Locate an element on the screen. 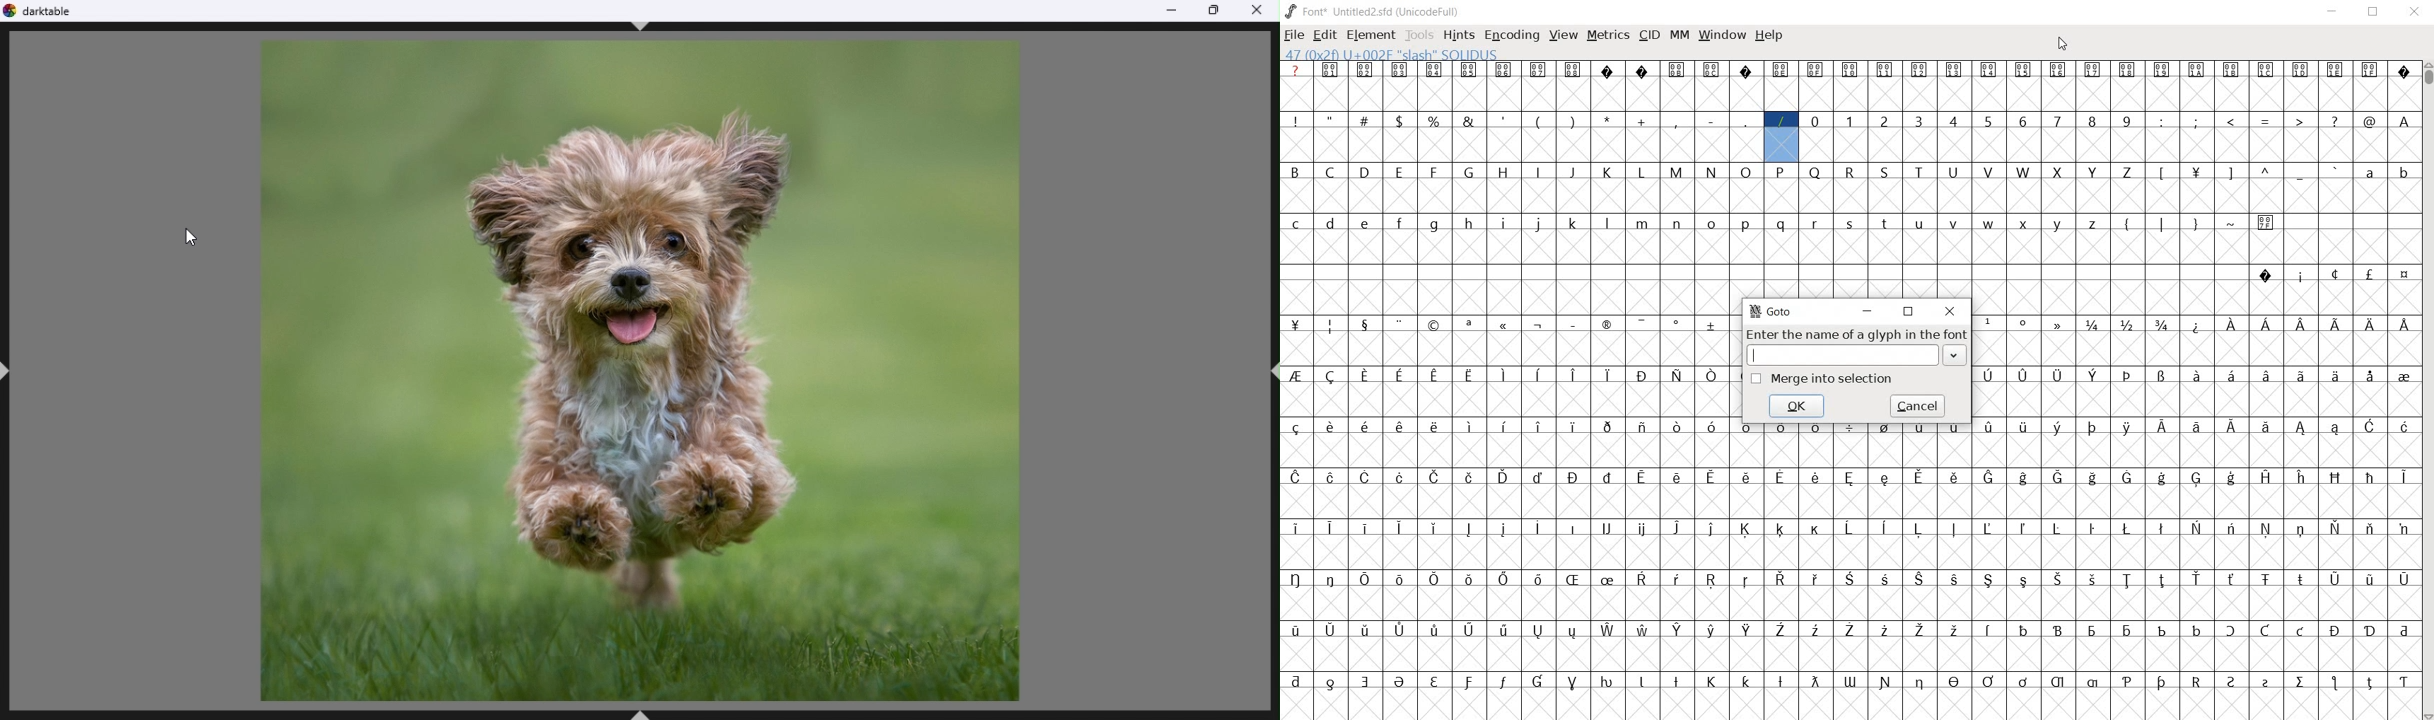 This screenshot has height=728, width=2436. glyph is located at coordinates (1850, 70).